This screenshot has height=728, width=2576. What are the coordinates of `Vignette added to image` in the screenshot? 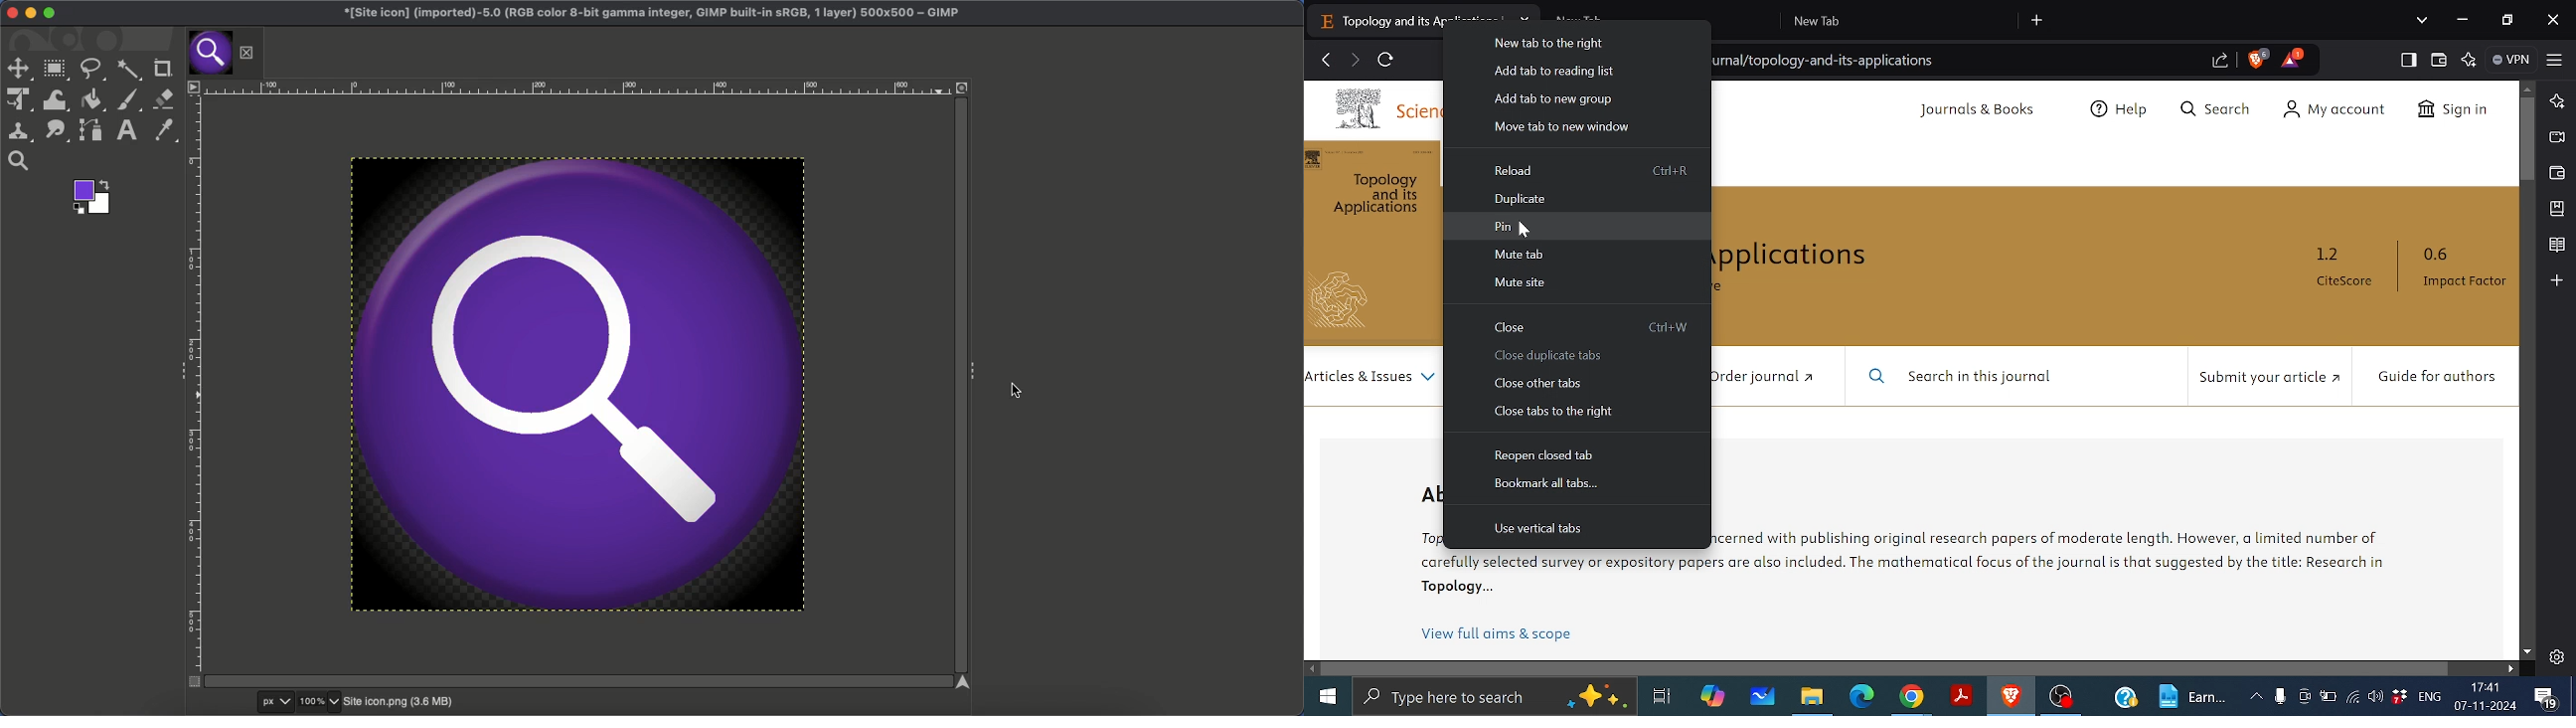 It's located at (580, 385).